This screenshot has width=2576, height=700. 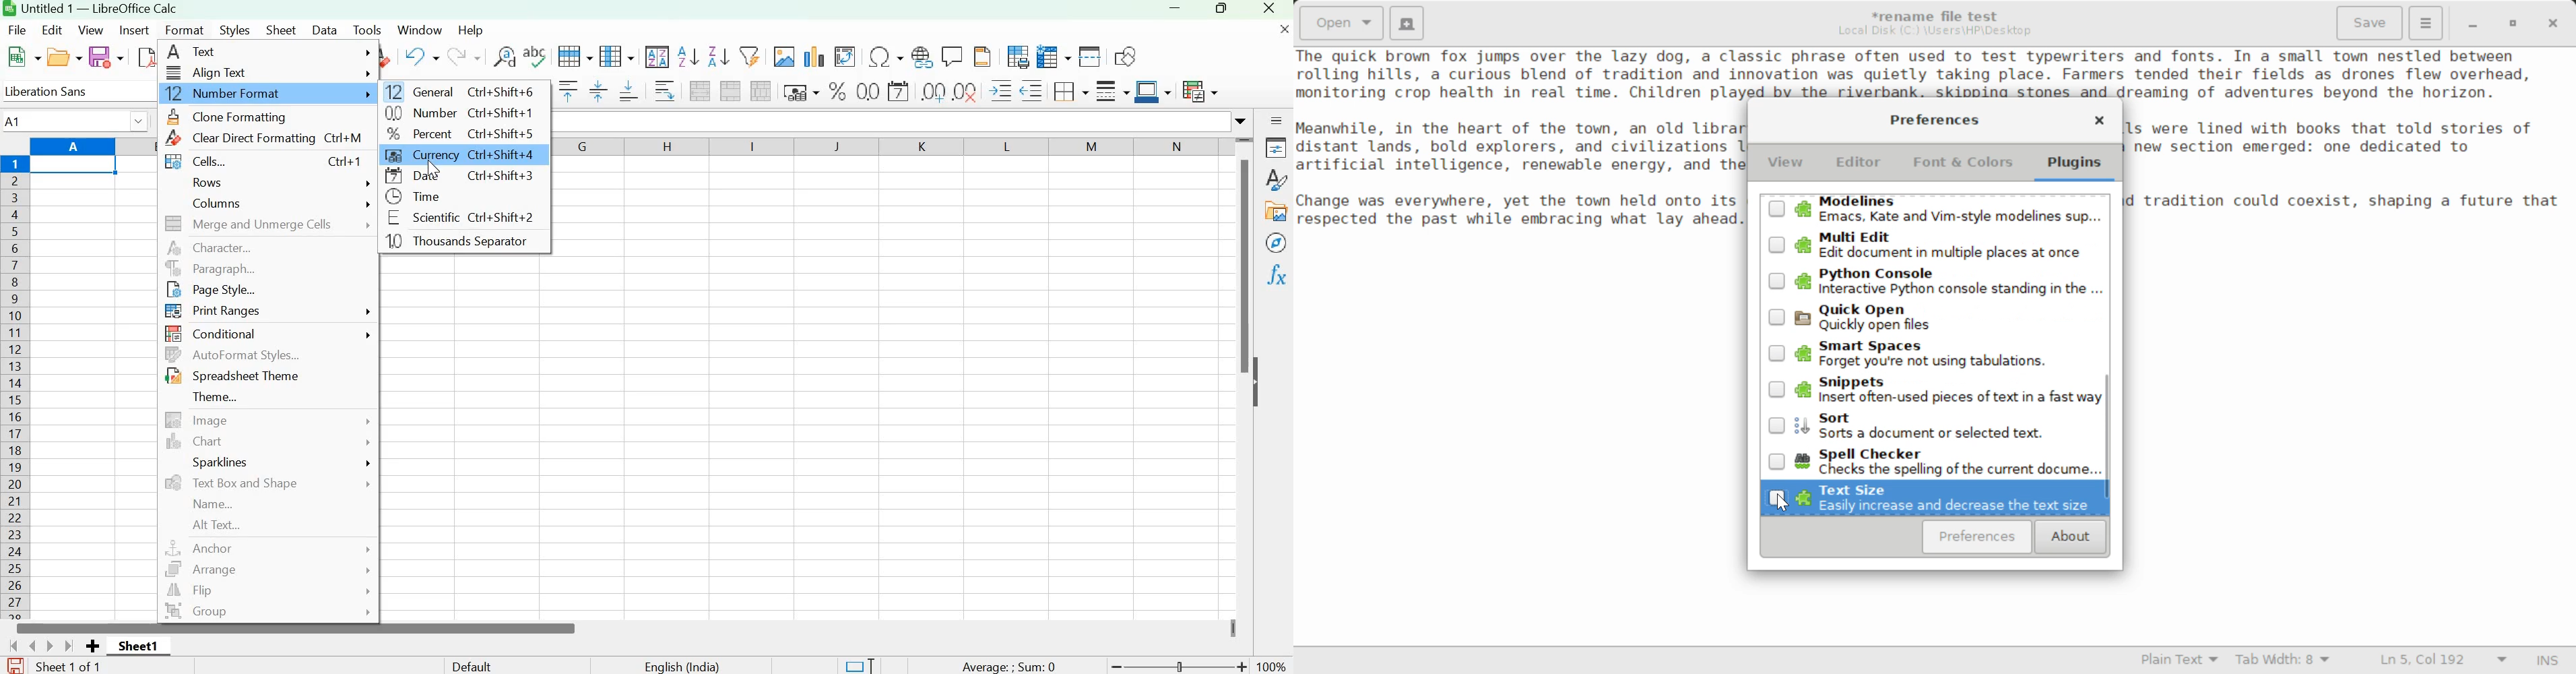 I want to click on Align bottom, so click(x=630, y=94).